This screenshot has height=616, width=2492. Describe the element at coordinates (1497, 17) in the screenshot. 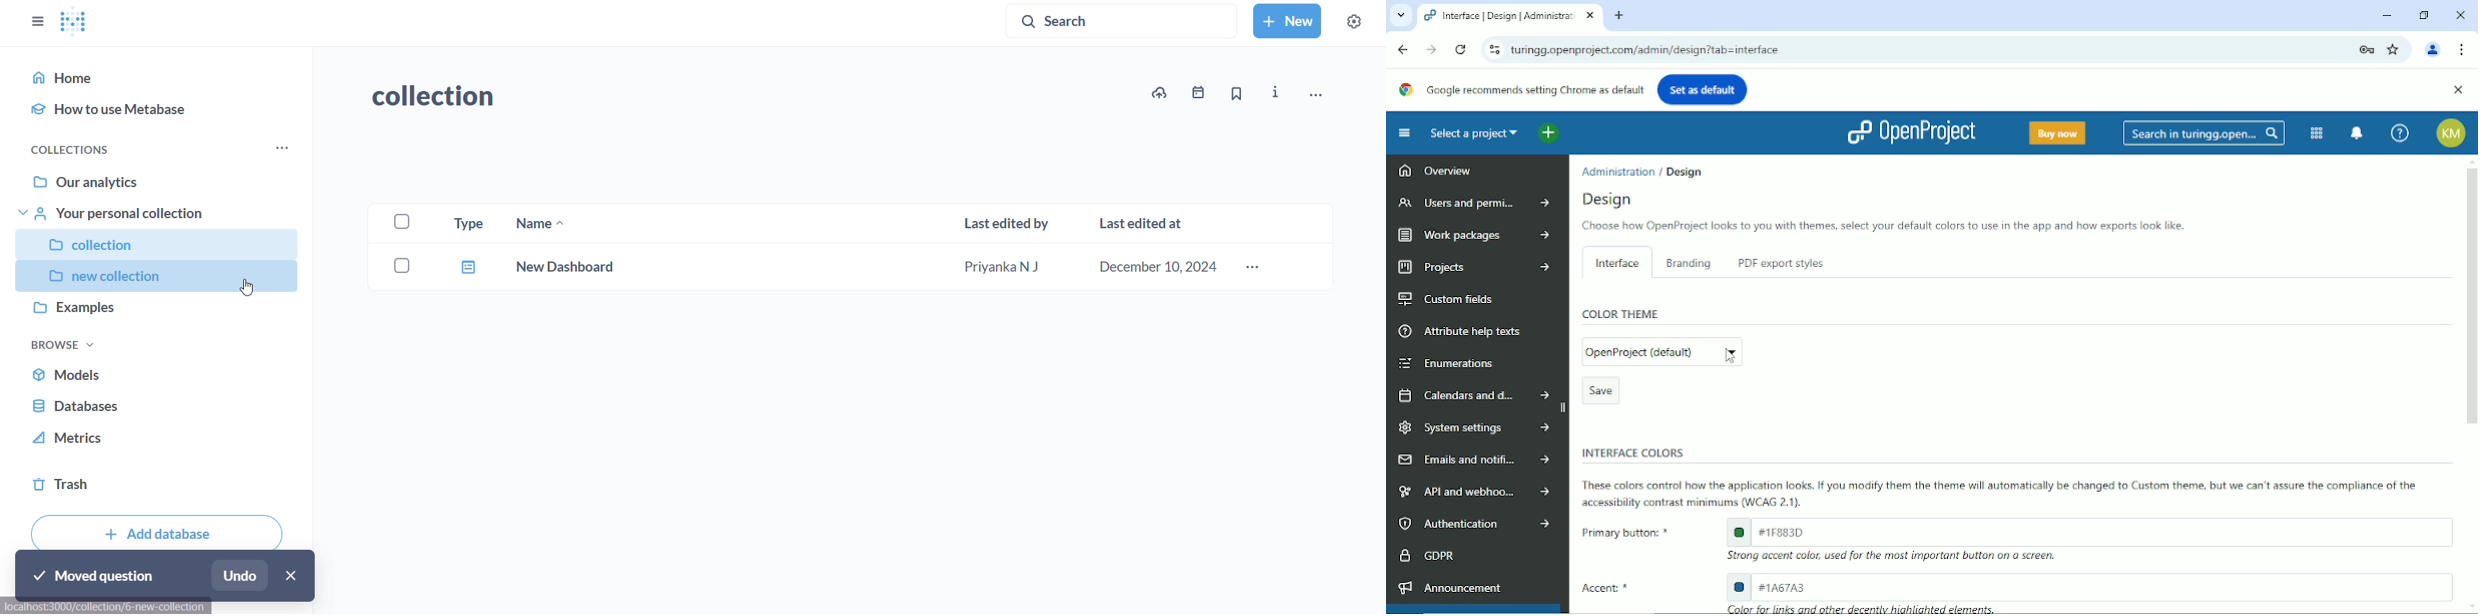

I see `Interface | Design | Adminestra:` at that location.